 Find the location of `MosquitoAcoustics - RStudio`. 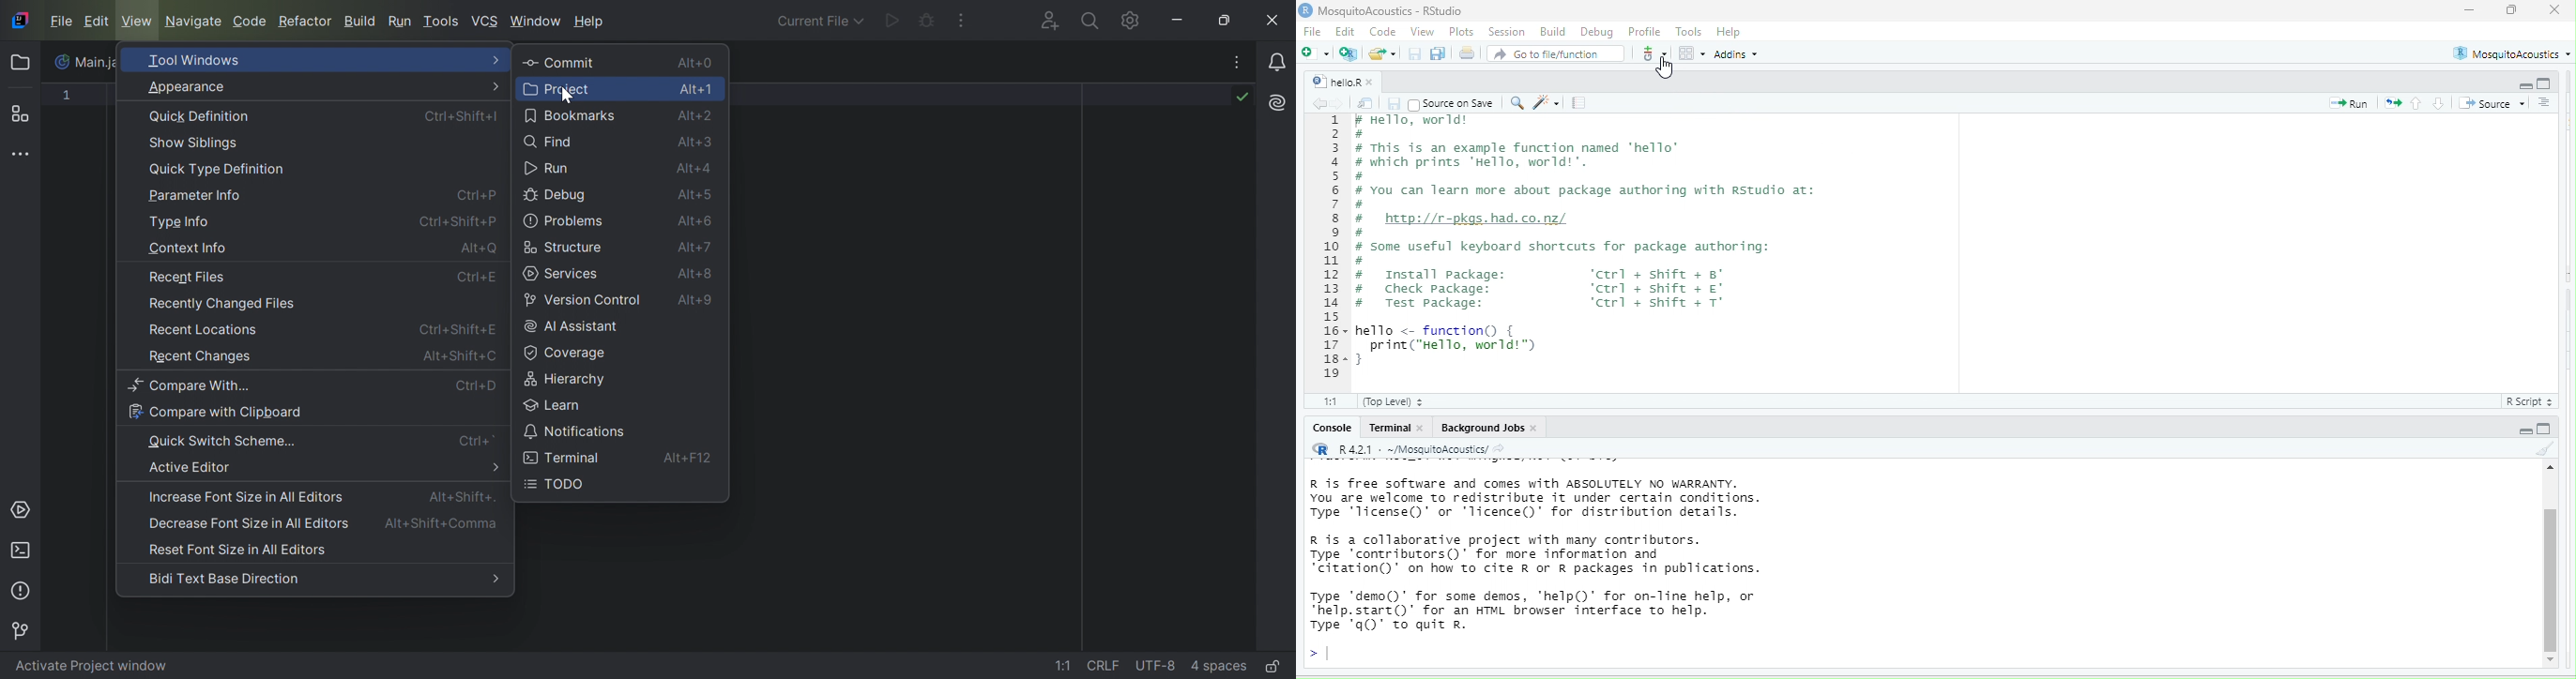

MosquitoAcoustics - RStudio is located at coordinates (1399, 9).